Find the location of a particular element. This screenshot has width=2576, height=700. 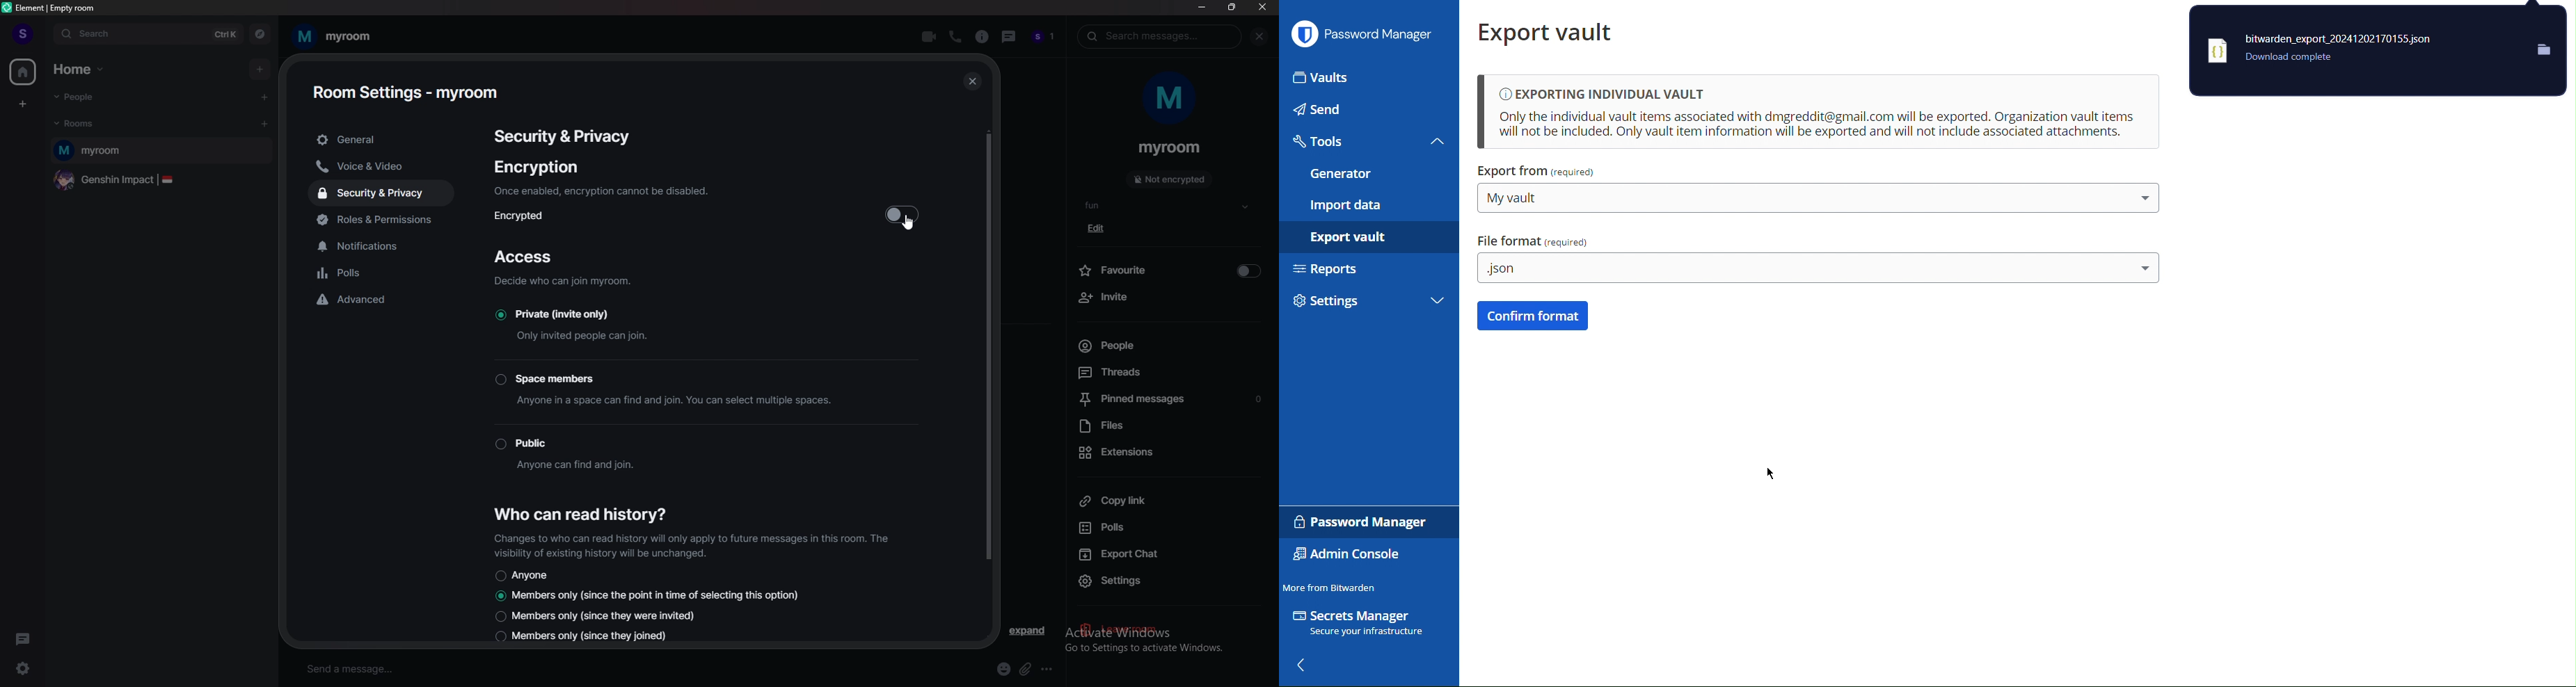

polls is located at coordinates (386, 275).